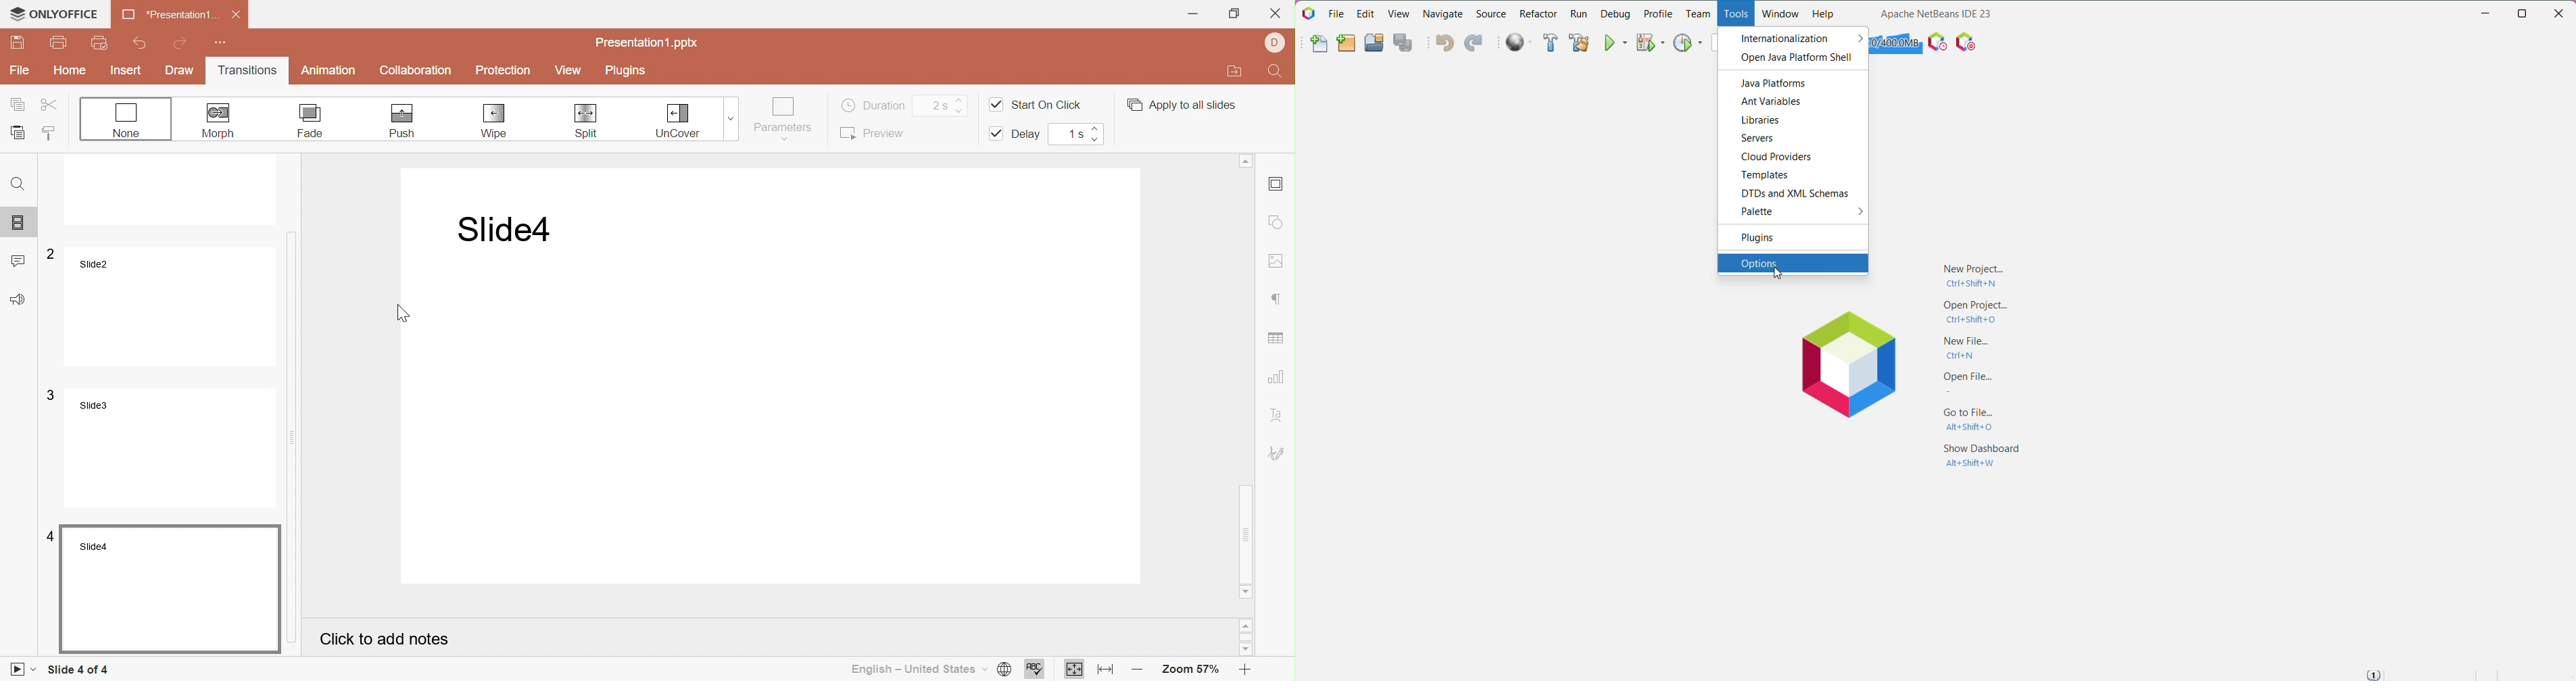  I want to click on Presentation slide, so click(778, 411).